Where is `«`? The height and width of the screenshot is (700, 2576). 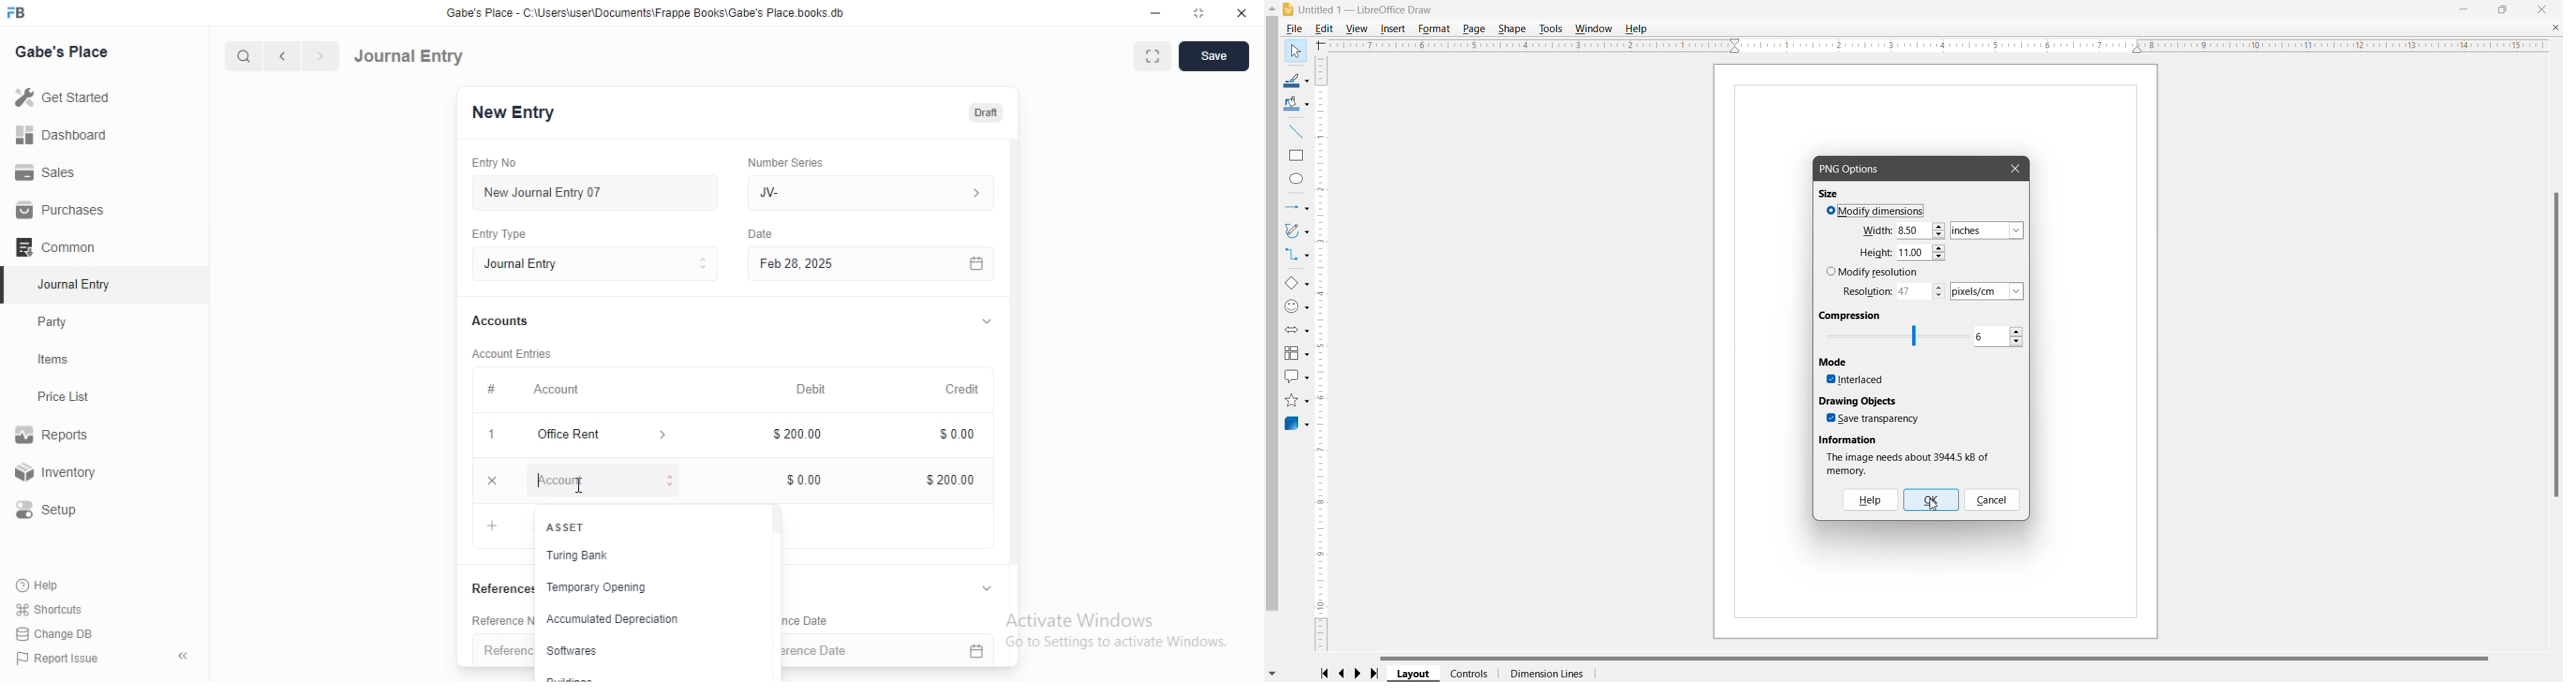
« is located at coordinates (185, 657).